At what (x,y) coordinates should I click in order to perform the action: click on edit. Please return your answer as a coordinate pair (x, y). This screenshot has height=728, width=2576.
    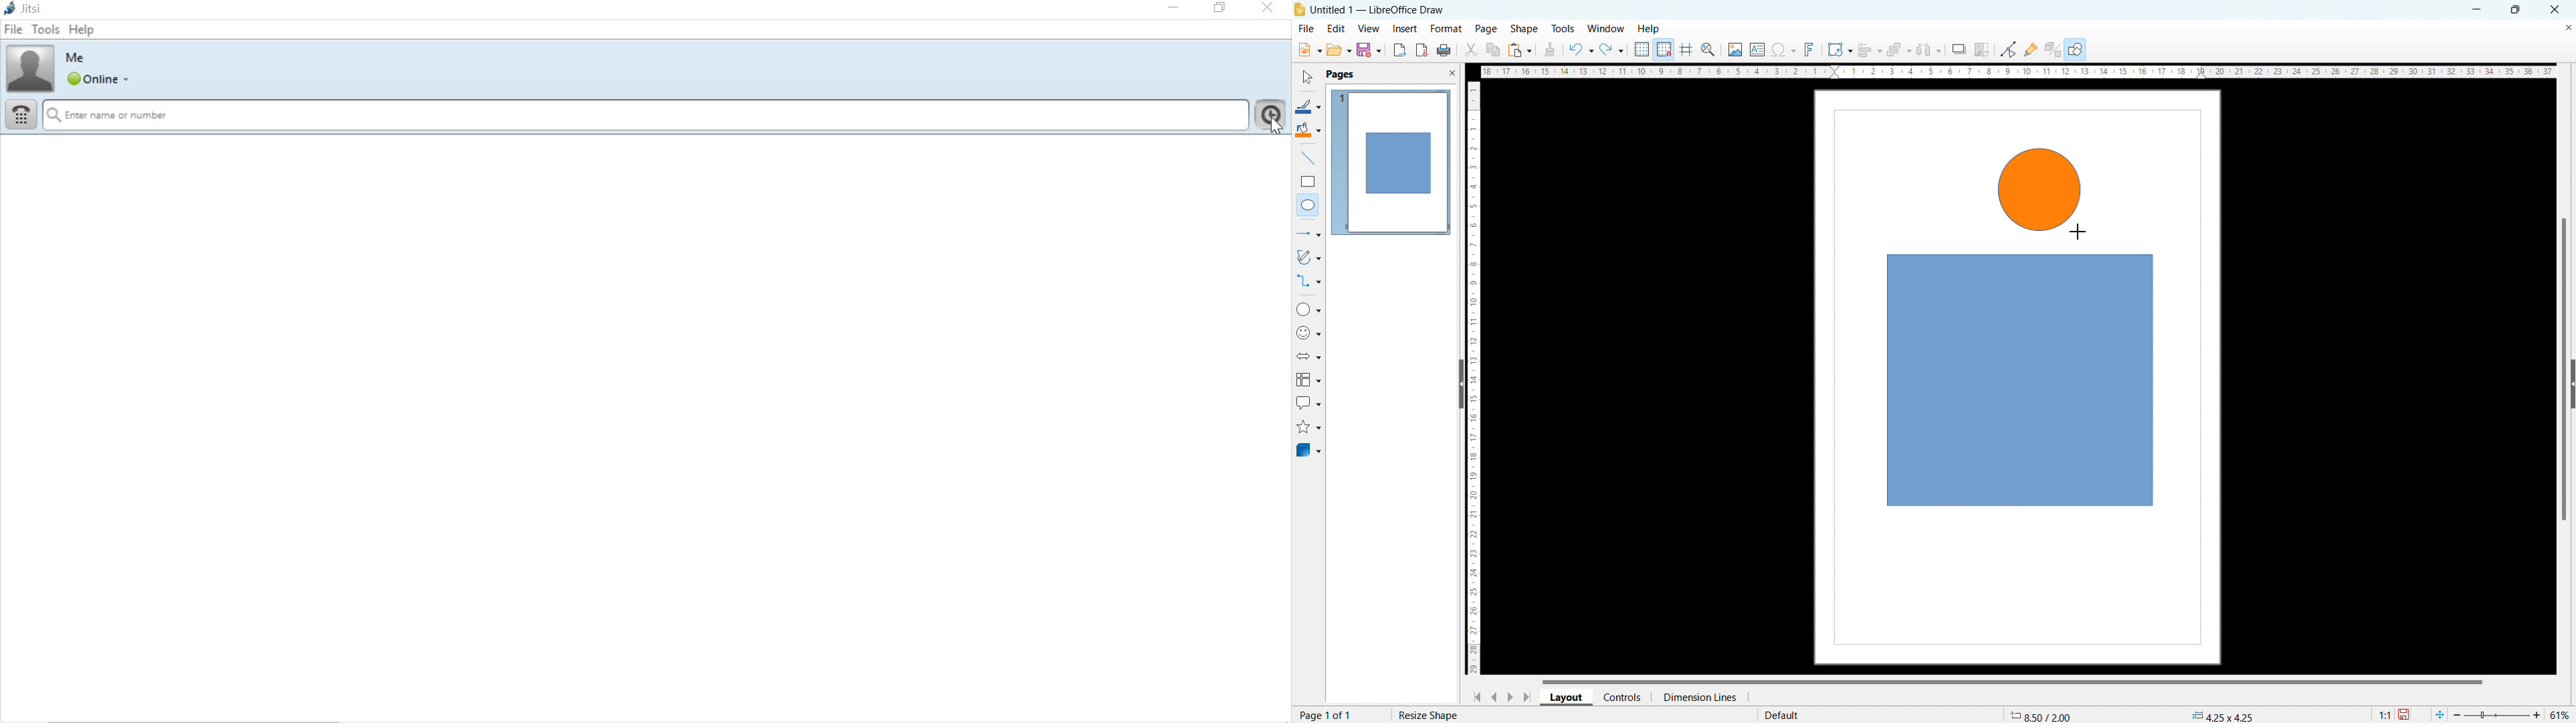
    Looking at the image, I should click on (1337, 27).